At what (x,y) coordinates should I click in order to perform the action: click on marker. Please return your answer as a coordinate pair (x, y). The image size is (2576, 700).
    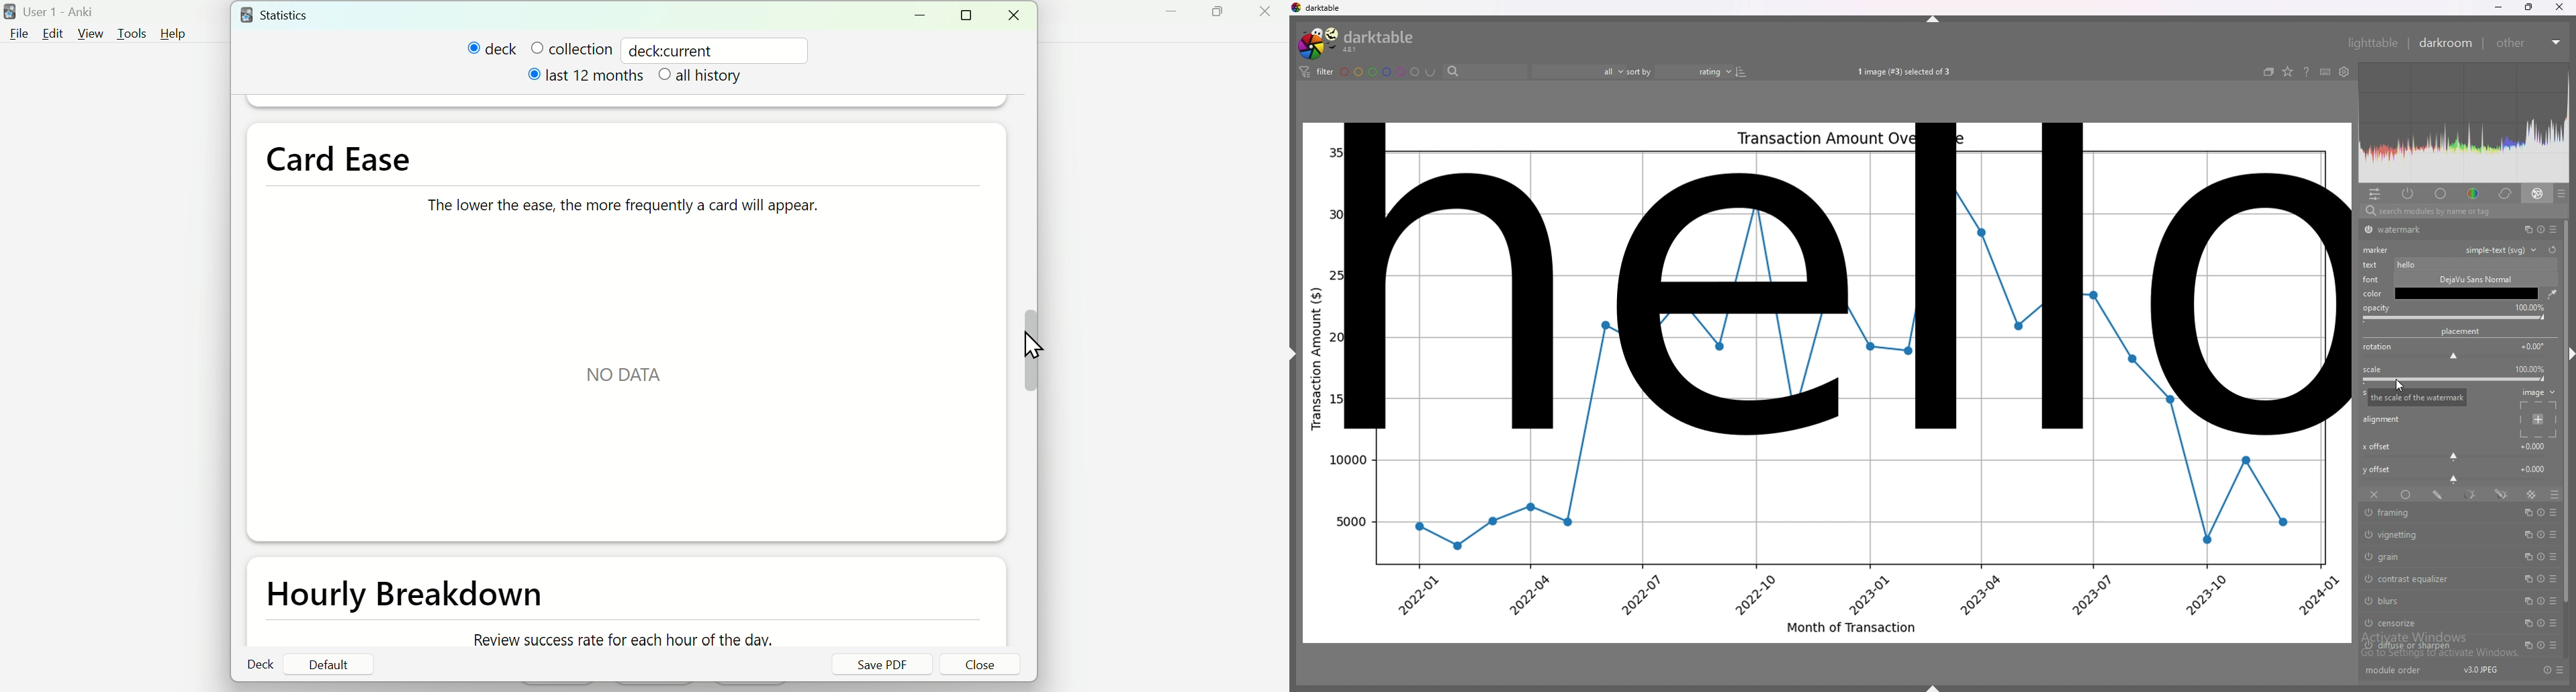
    Looking at the image, I should click on (2376, 250).